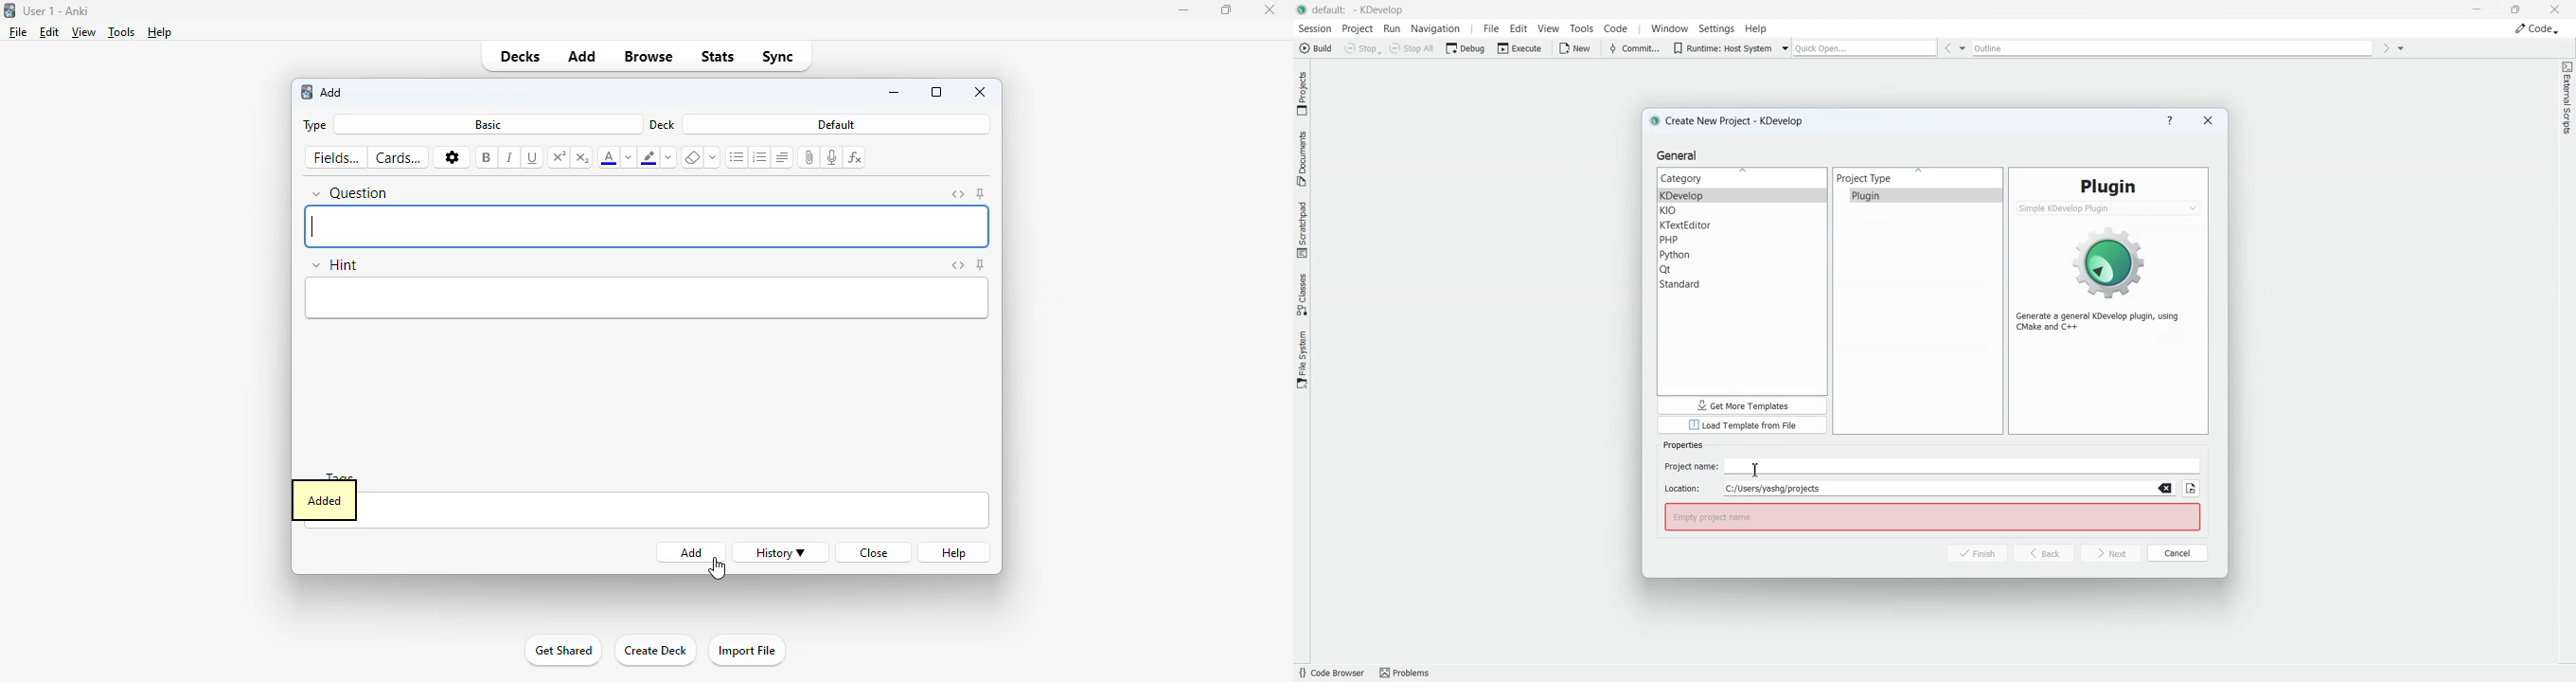 The image size is (2576, 700). I want to click on edit, so click(50, 32).